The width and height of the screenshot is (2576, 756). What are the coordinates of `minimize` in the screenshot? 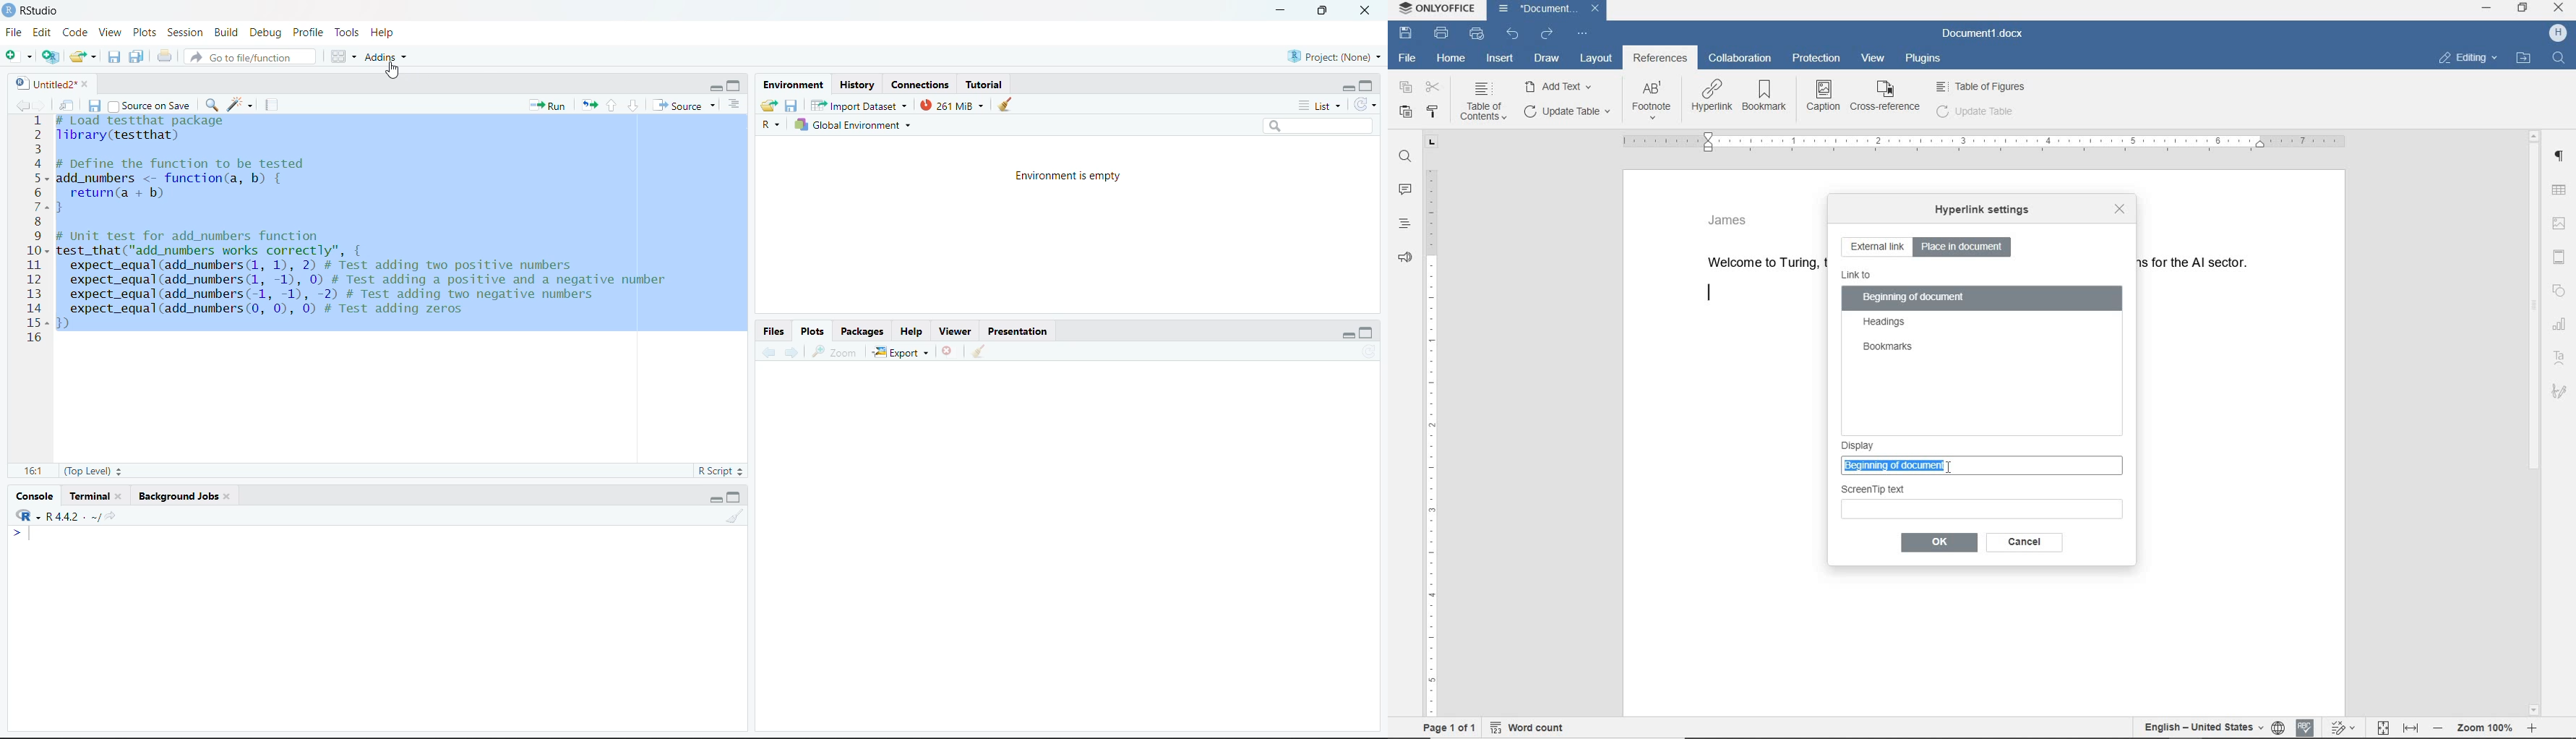 It's located at (1281, 10).